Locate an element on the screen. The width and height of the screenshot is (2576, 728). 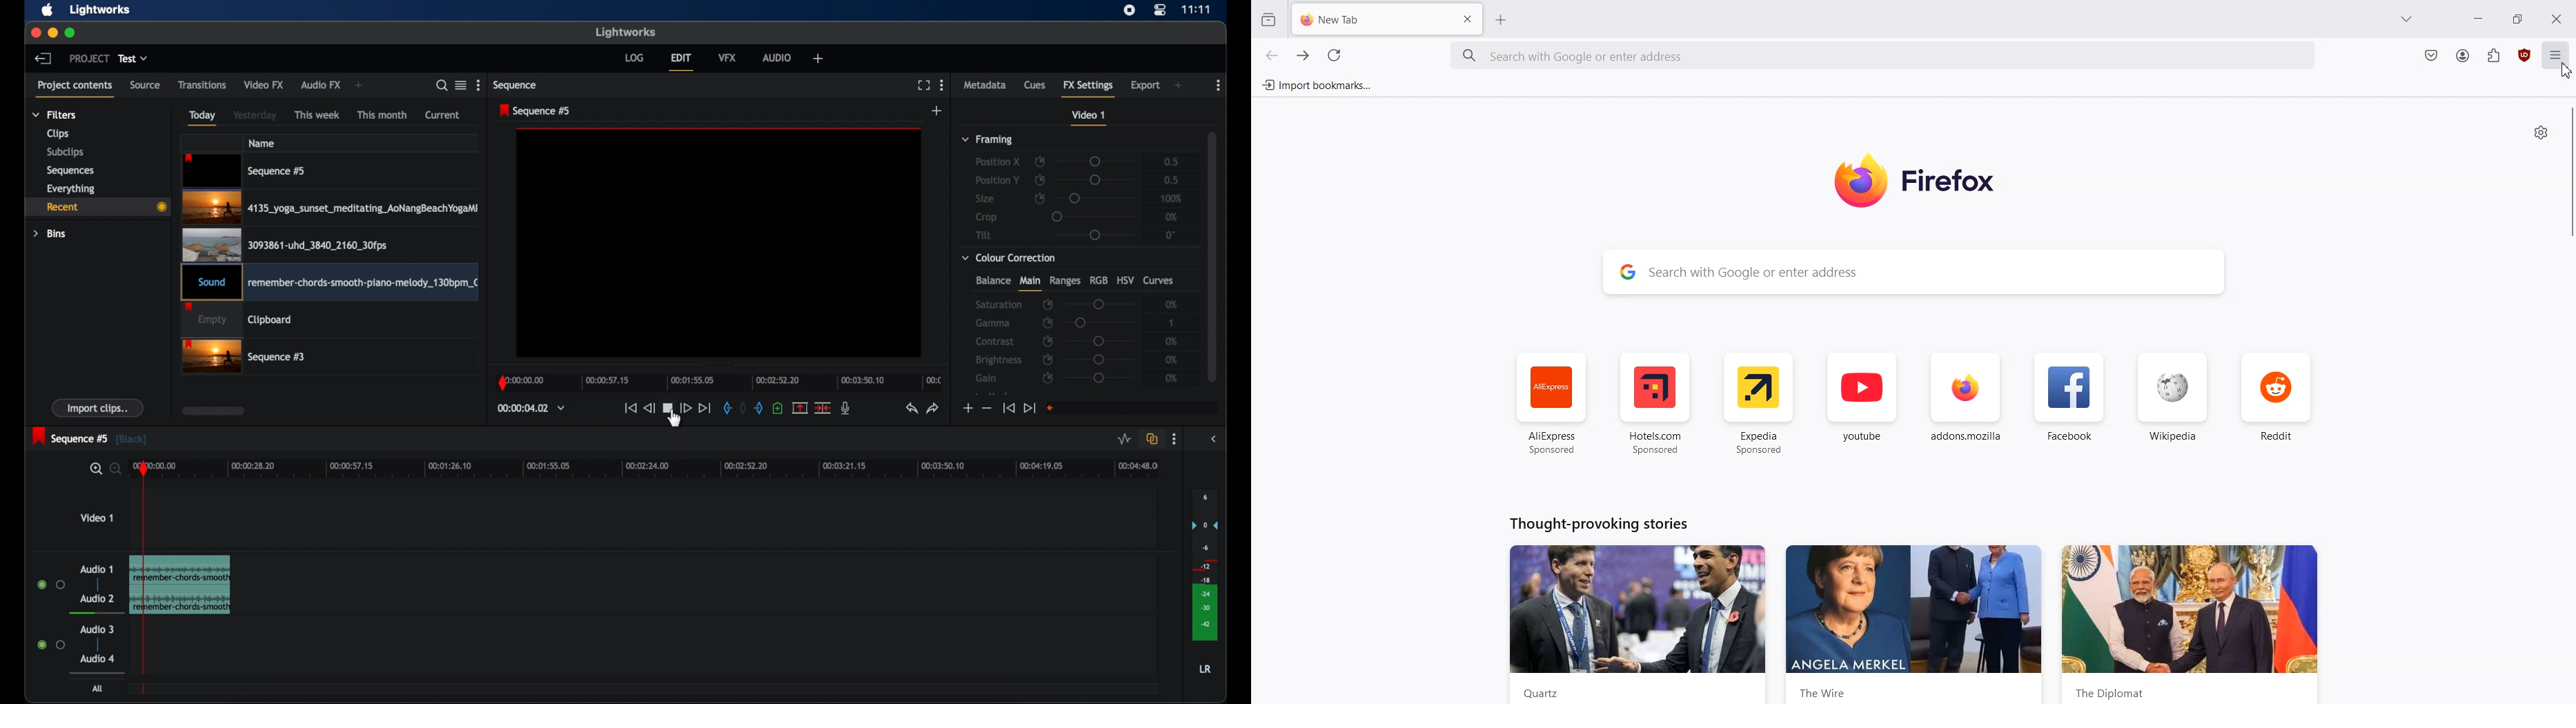
video preview is located at coordinates (720, 244).